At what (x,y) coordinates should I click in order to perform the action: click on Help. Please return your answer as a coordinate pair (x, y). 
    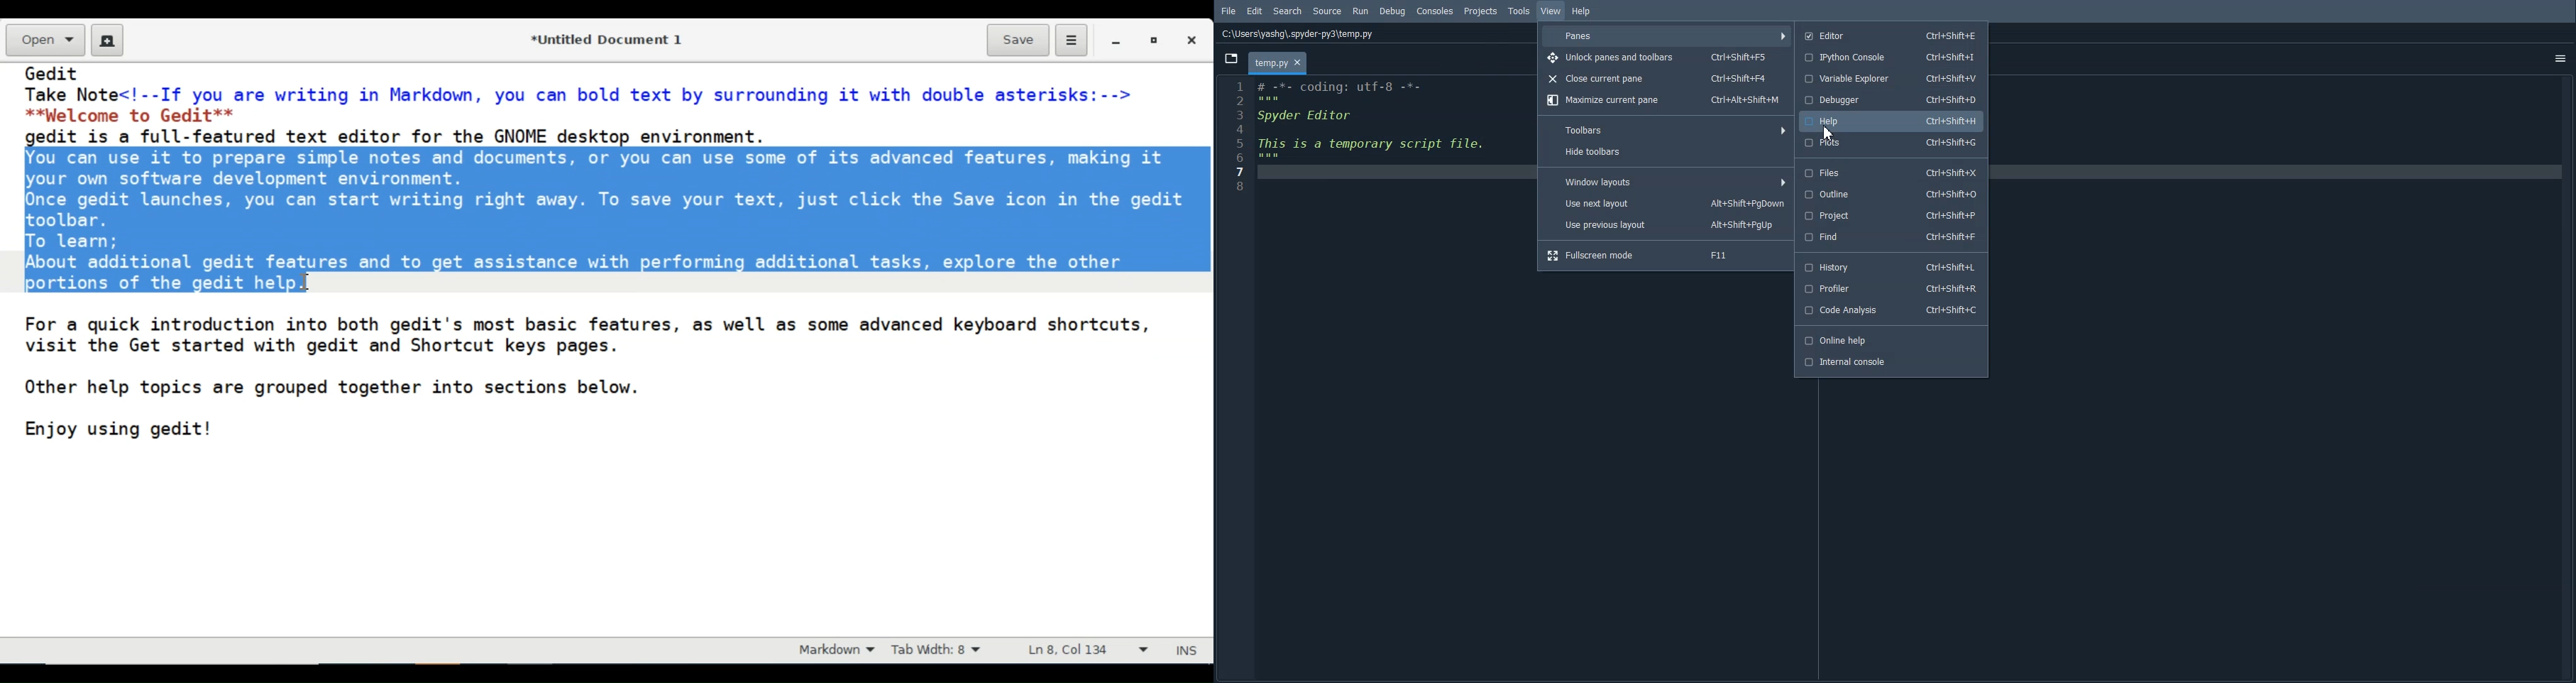
    Looking at the image, I should click on (1582, 11).